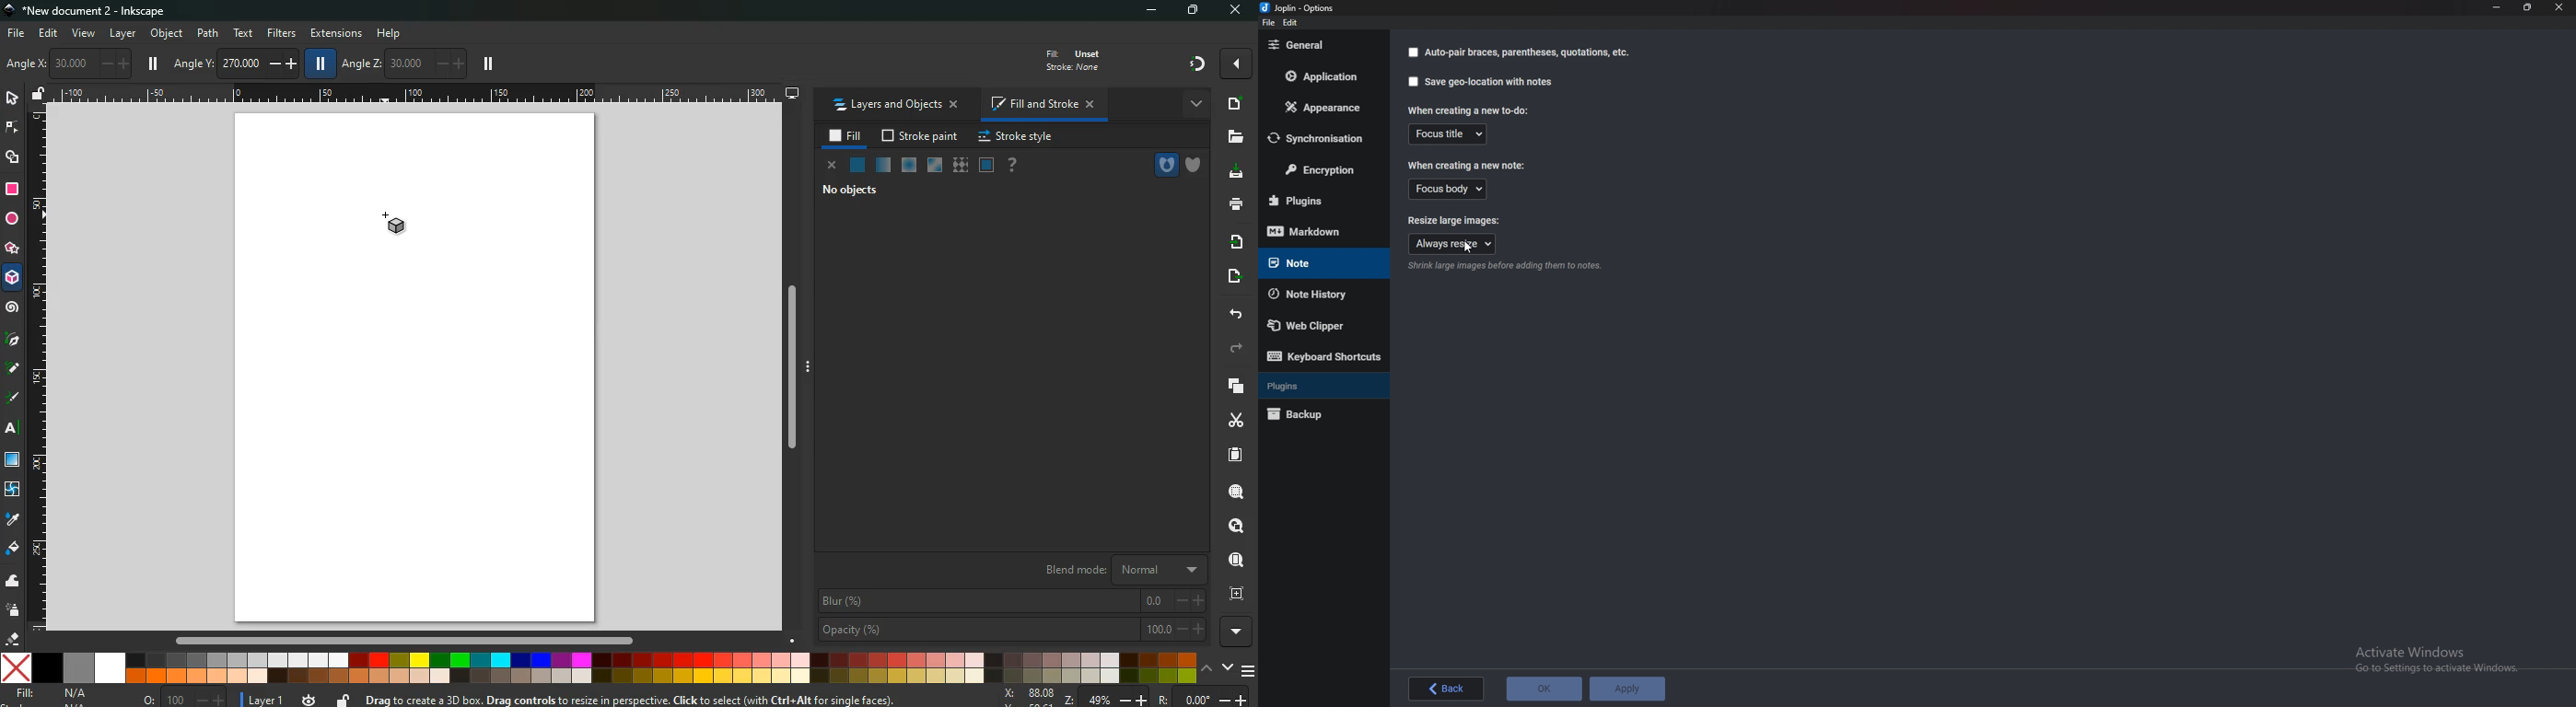 Image resolution: width=2576 pixels, height=728 pixels. What do you see at coordinates (1250, 671) in the screenshot?
I see `menu` at bounding box center [1250, 671].